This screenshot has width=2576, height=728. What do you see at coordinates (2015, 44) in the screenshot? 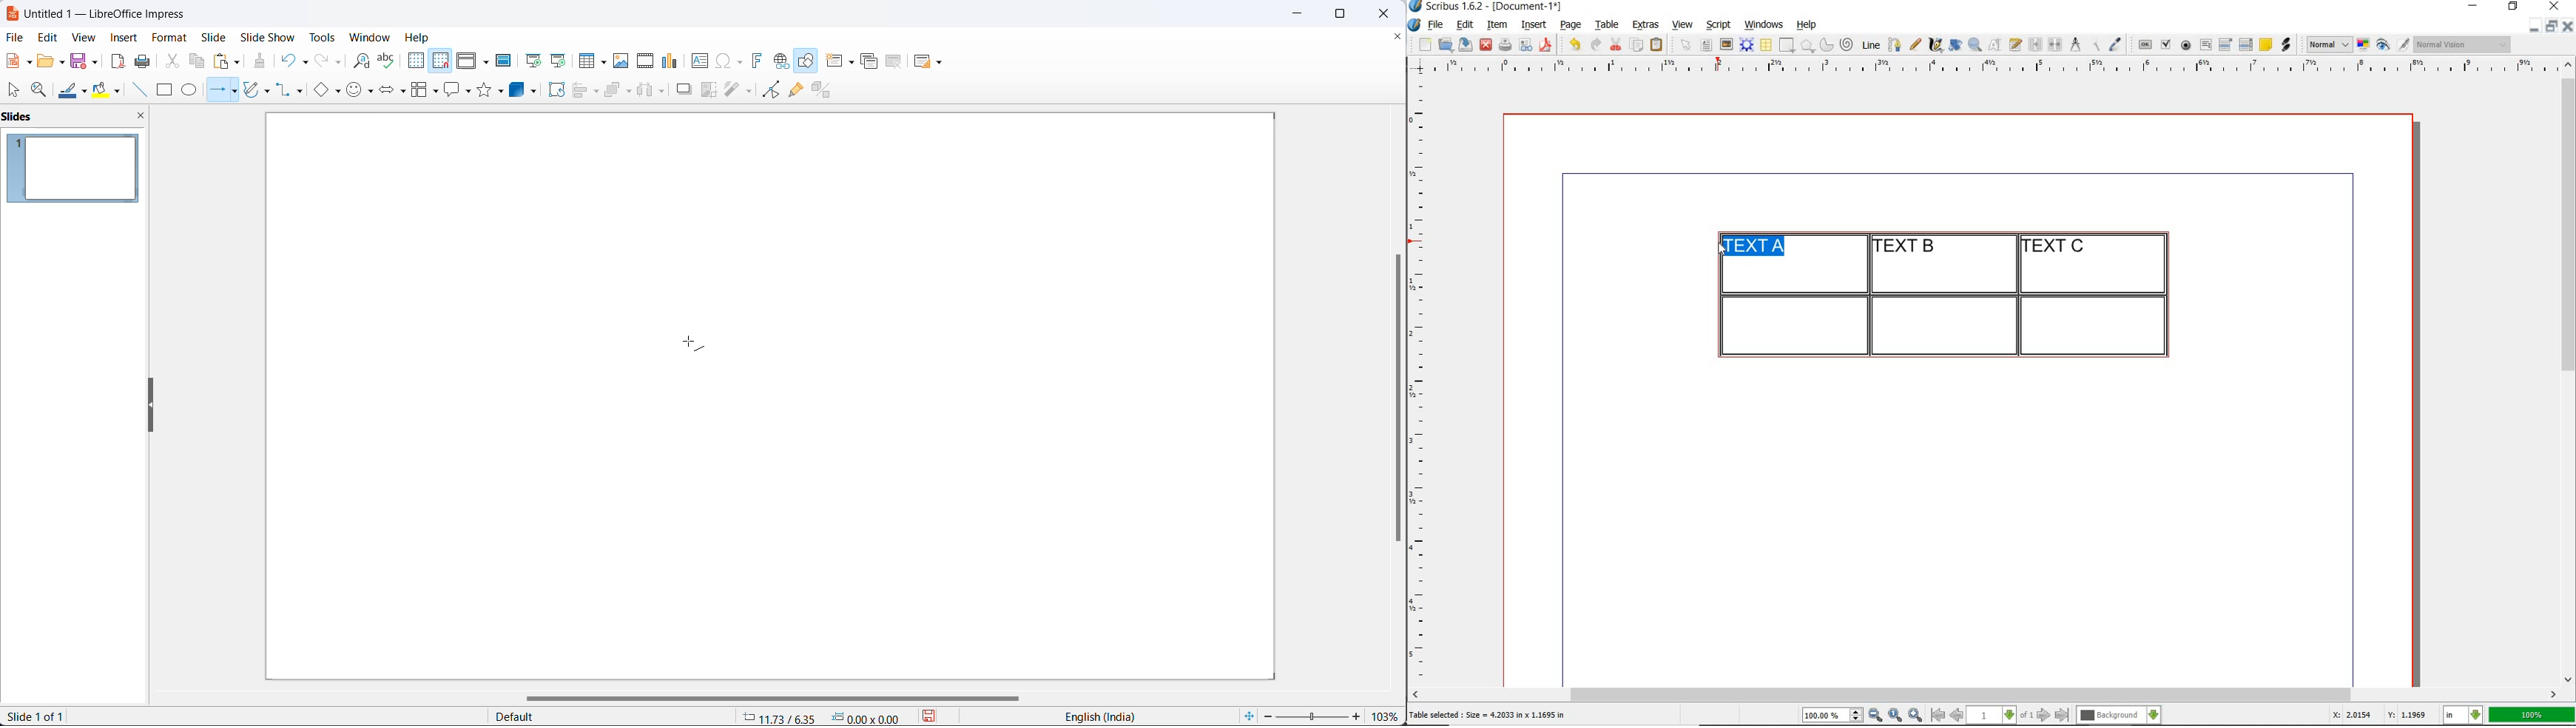
I see `edit text with story editor` at bounding box center [2015, 44].